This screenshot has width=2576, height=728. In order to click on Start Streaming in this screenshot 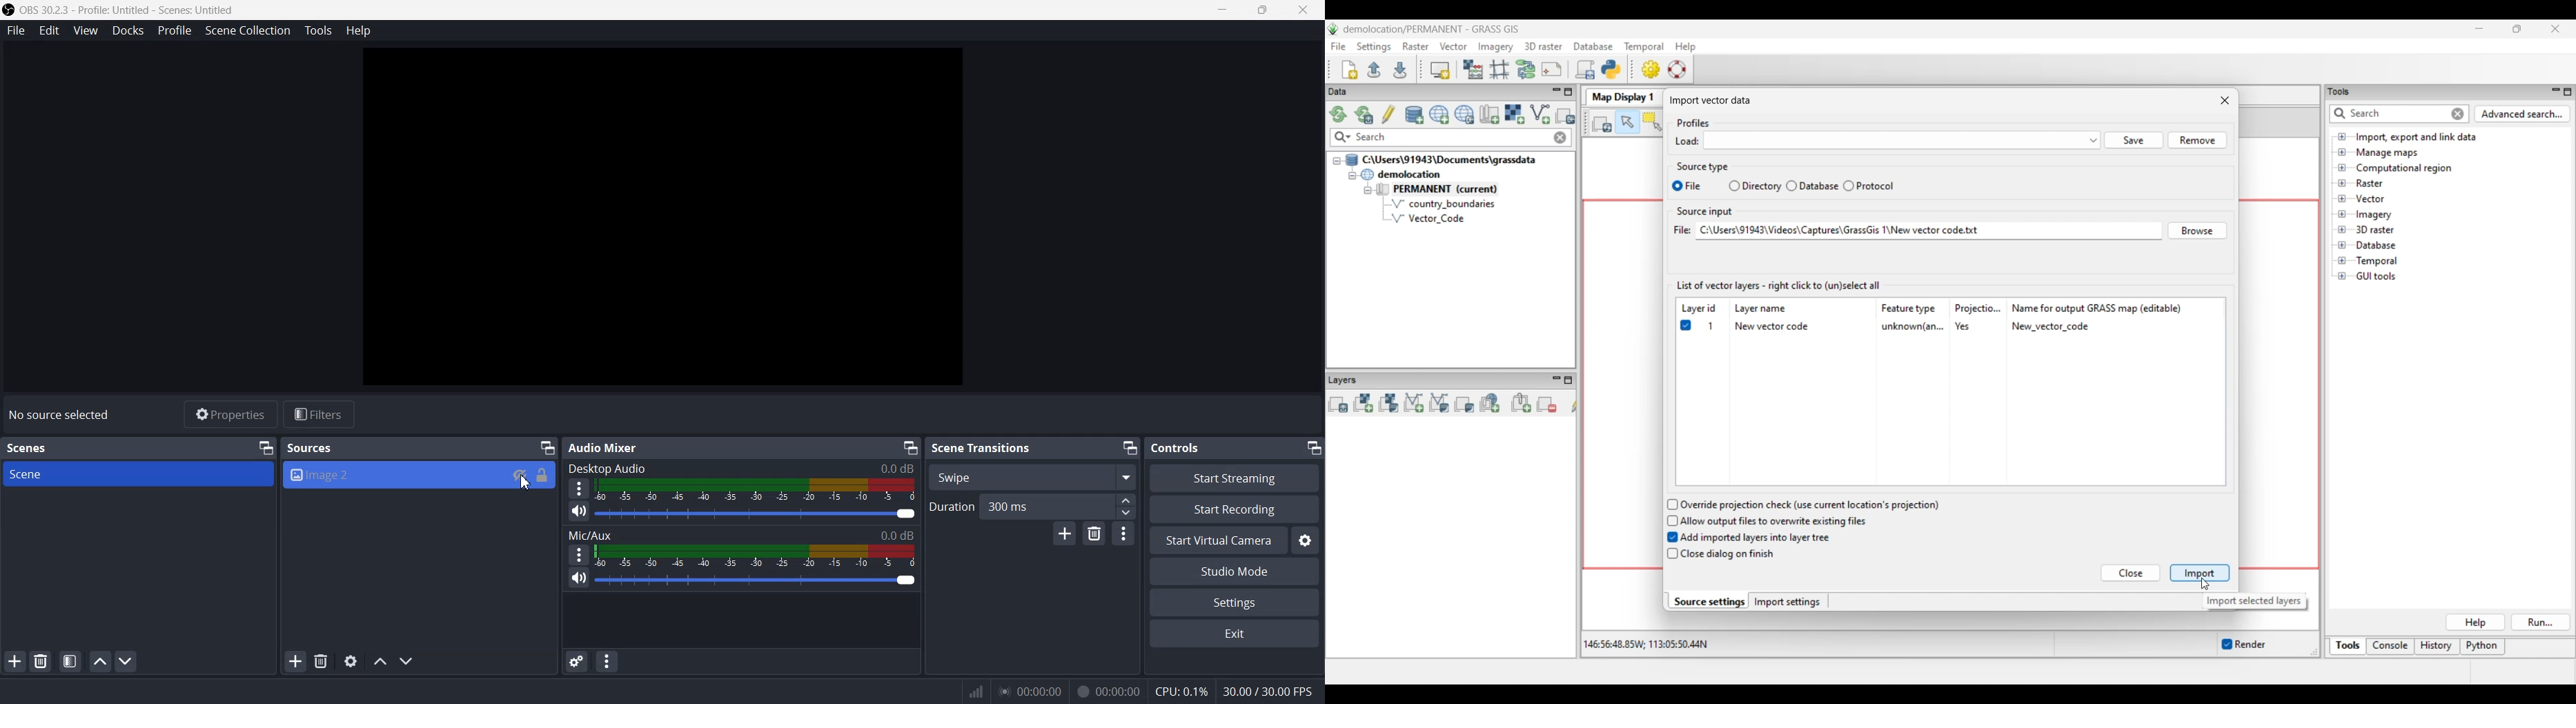, I will do `click(1234, 477)`.